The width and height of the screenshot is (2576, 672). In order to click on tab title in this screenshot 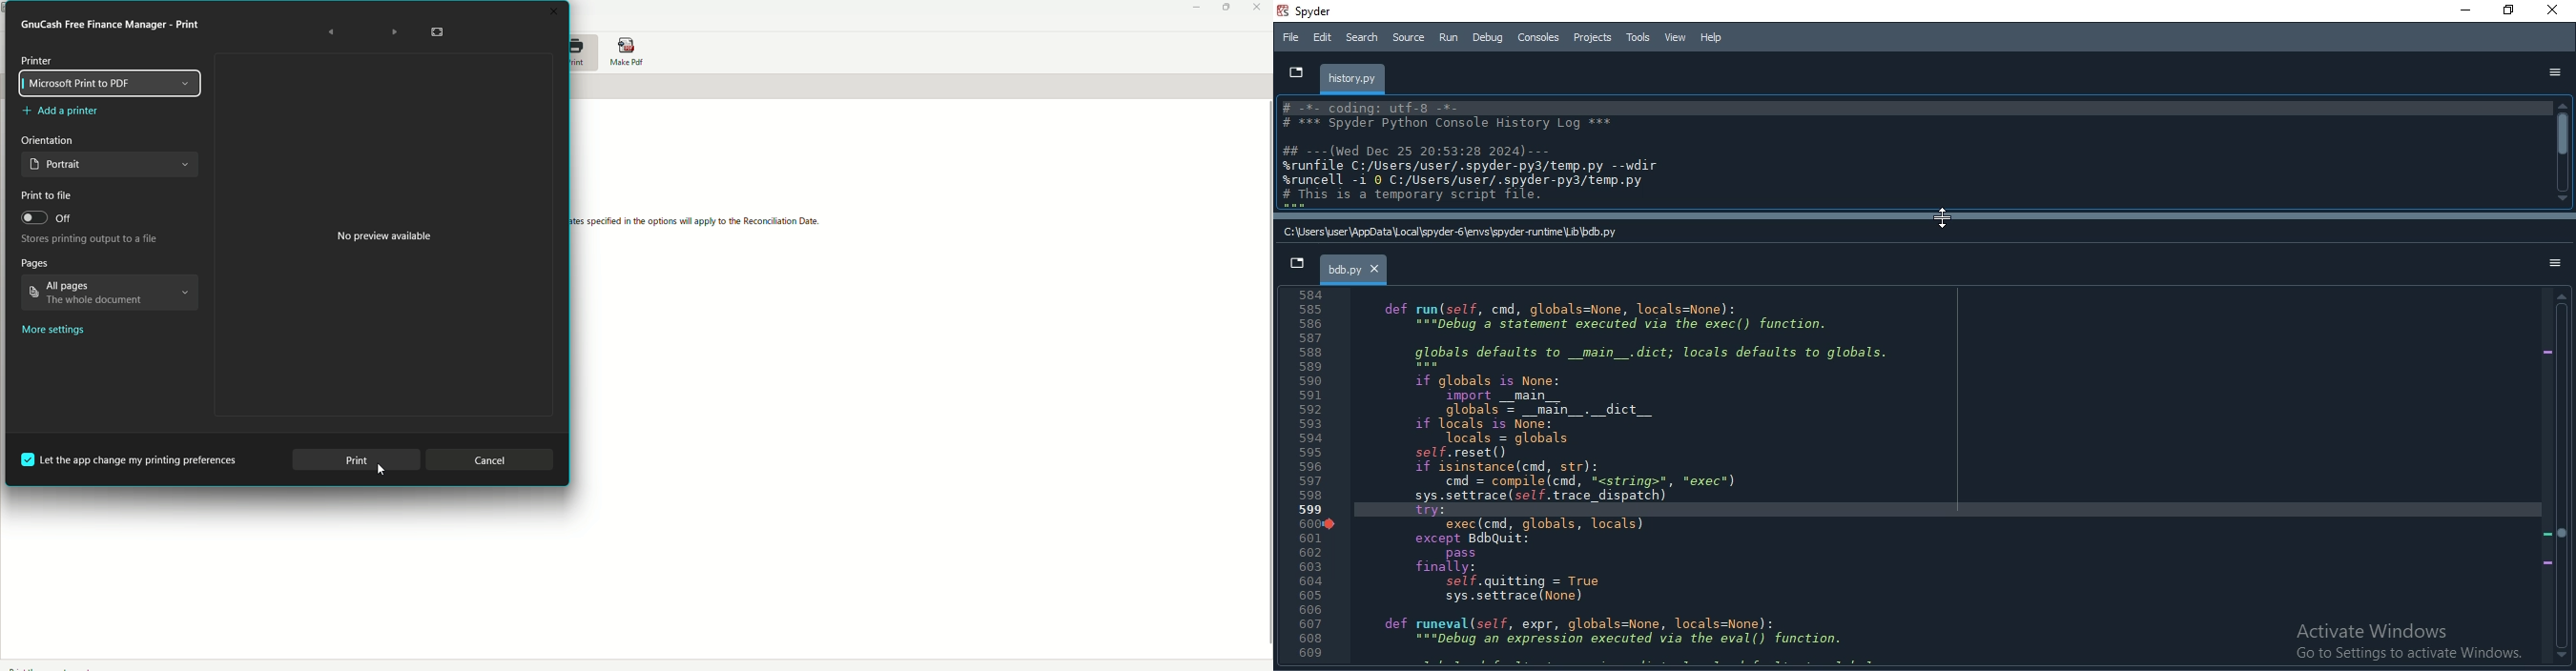, I will do `click(1355, 271)`.